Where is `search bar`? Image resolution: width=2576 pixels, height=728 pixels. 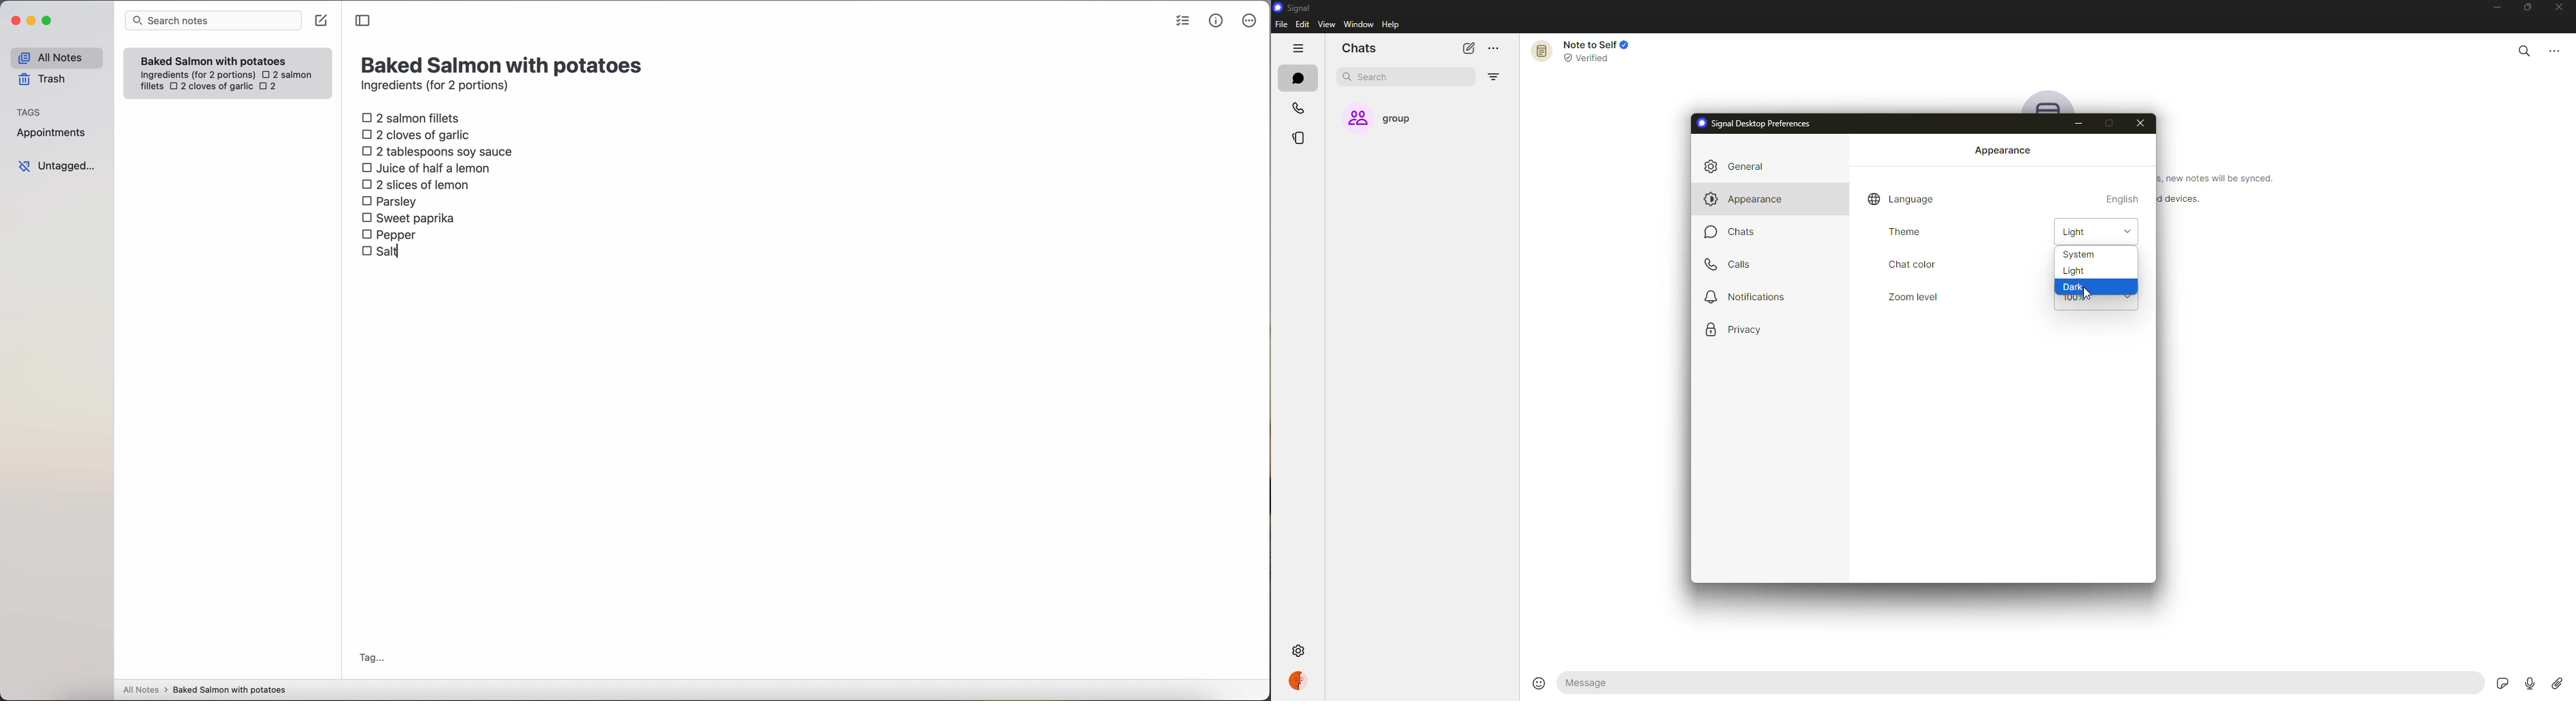 search bar is located at coordinates (212, 22).